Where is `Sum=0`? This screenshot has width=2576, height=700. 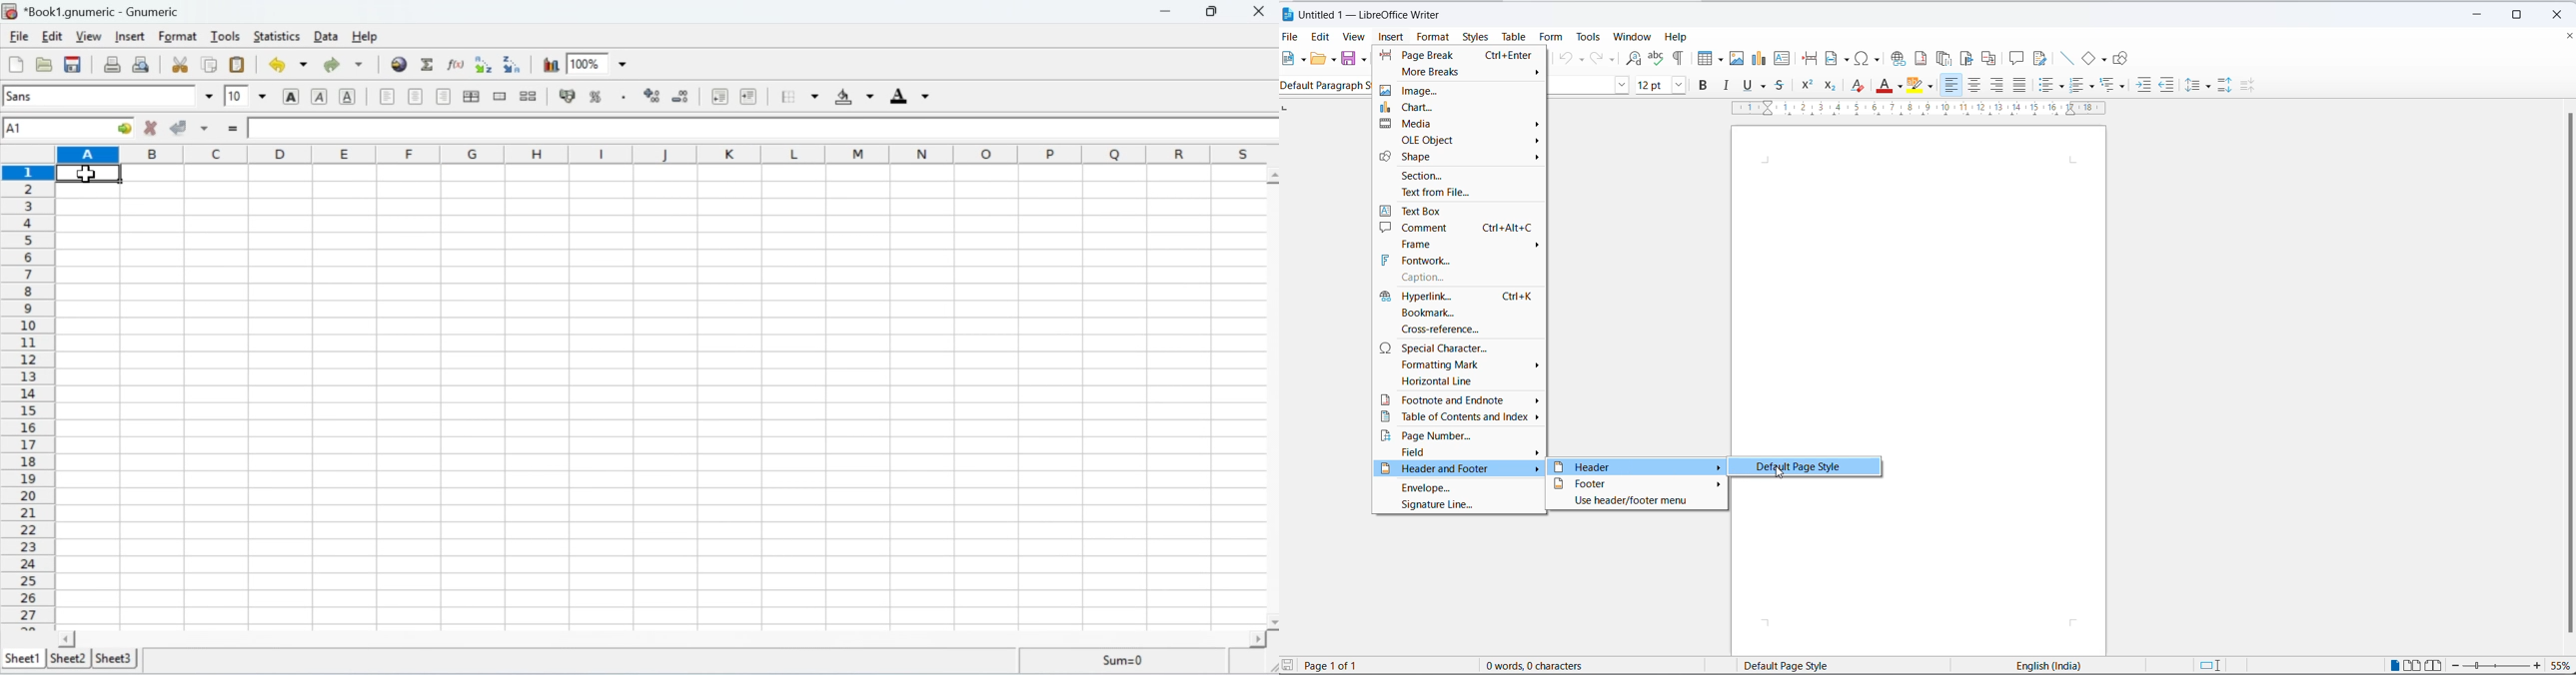 Sum=0 is located at coordinates (1135, 661).